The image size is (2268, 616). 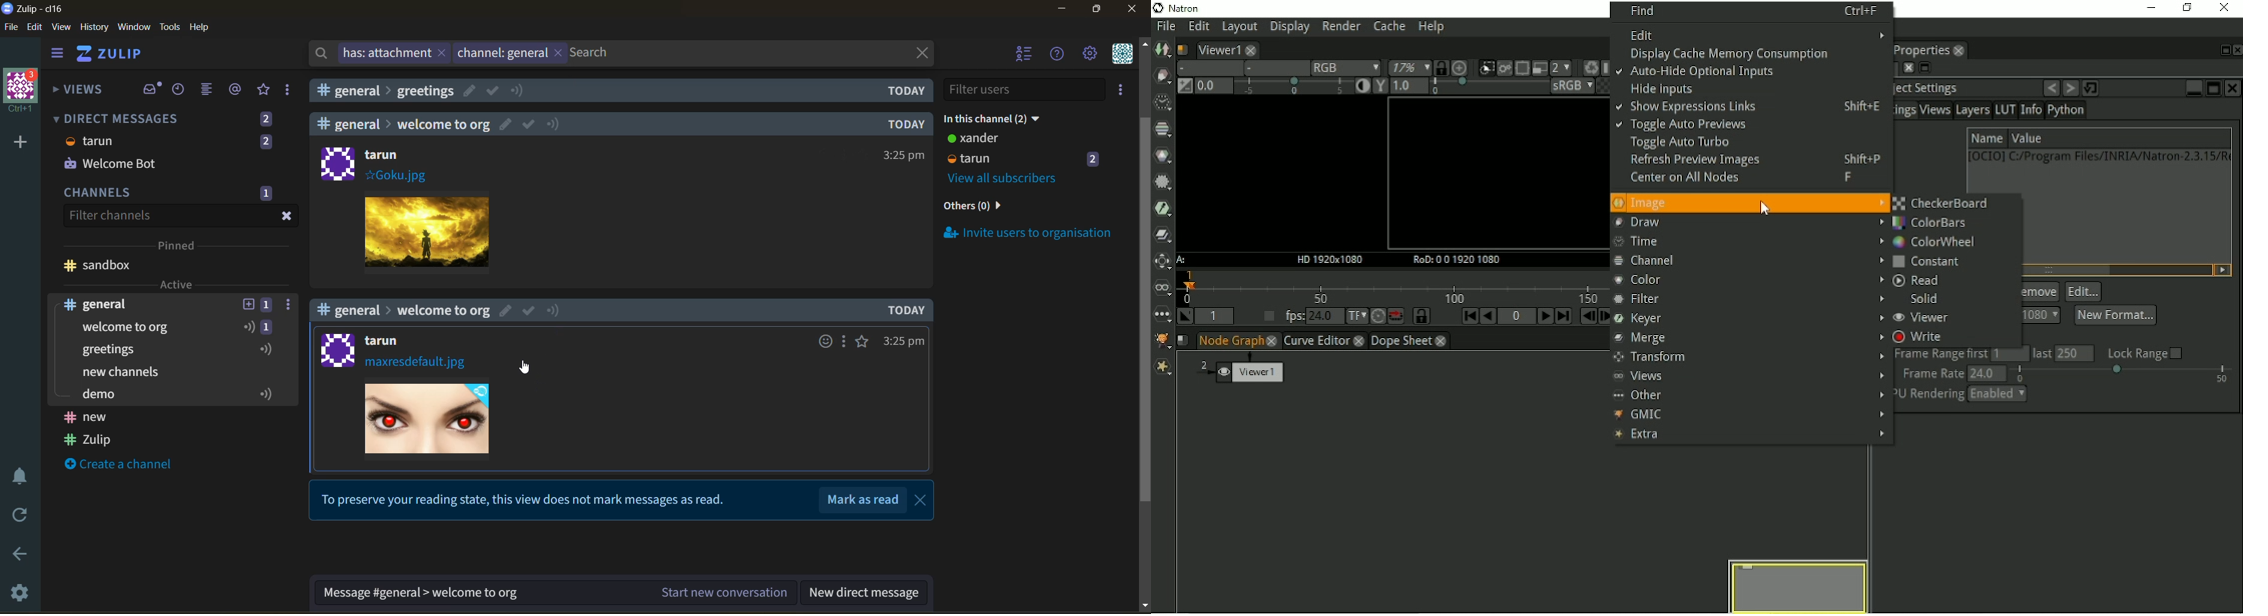 What do you see at coordinates (266, 193) in the screenshot?
I see `1` at bounding box center [266, 193].